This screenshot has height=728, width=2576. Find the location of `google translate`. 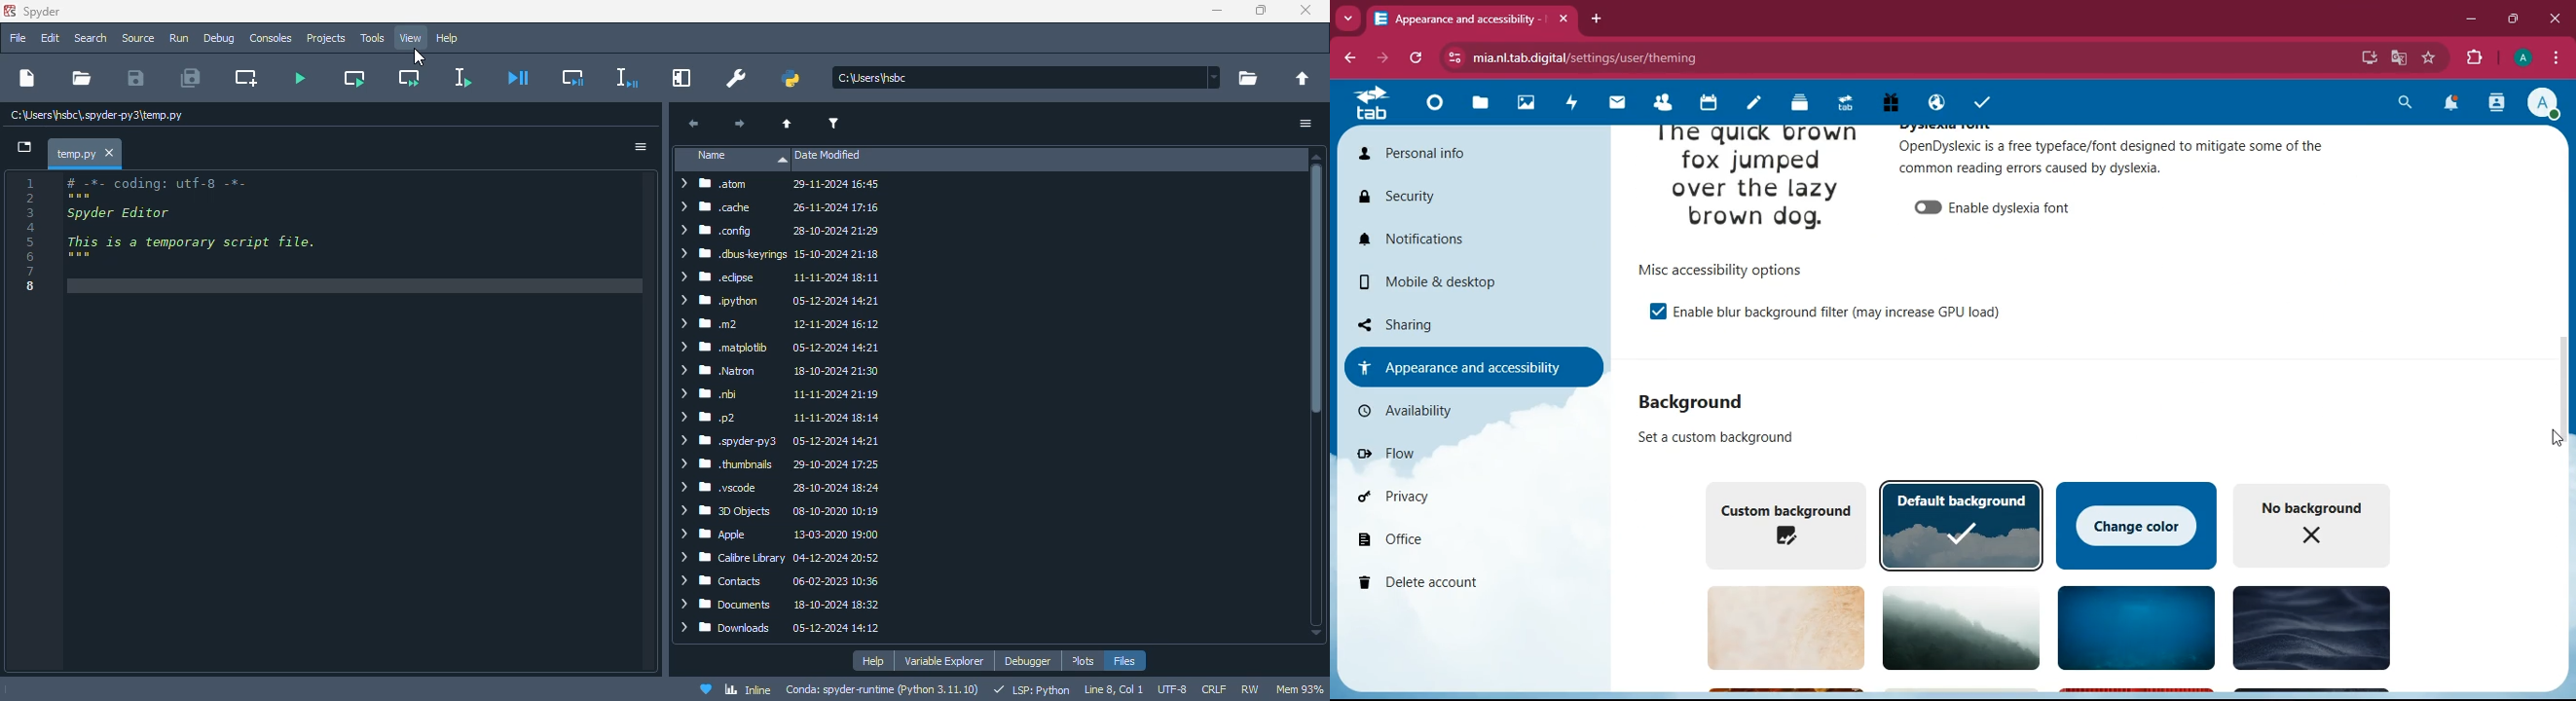

google translate is located at coordinates (2398, 58).